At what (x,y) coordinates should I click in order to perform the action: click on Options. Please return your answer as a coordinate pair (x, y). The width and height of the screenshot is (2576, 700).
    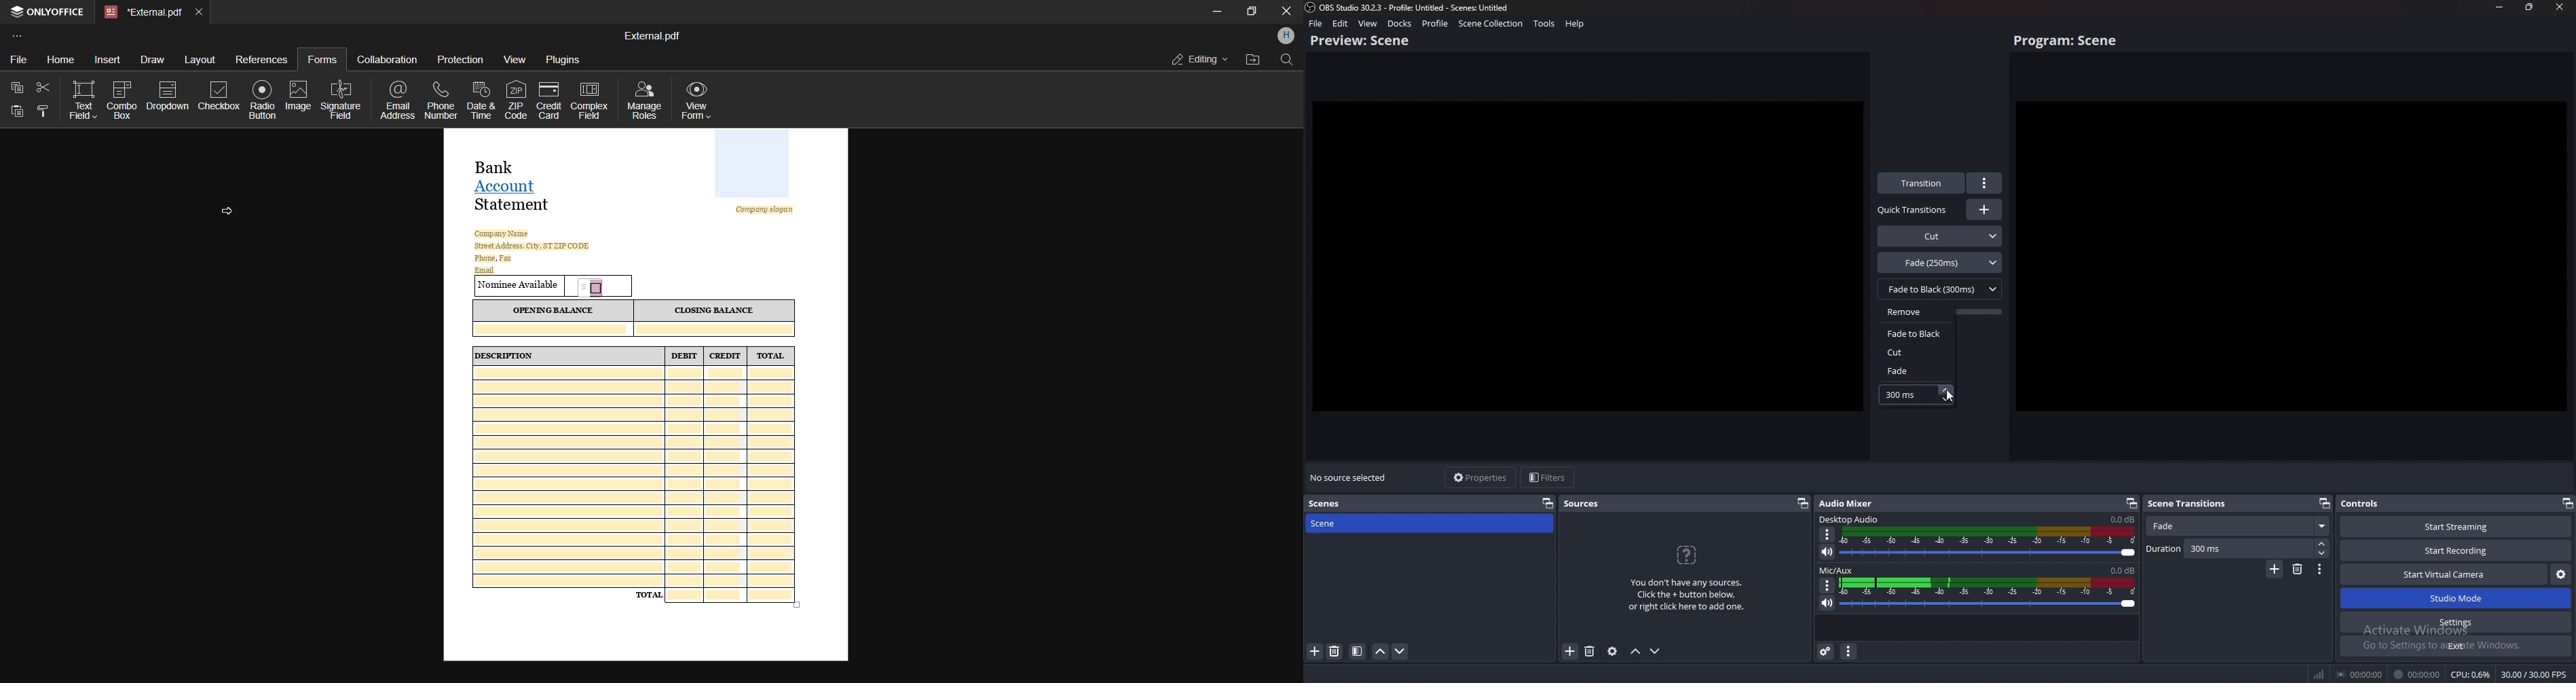
    Looking at the image, I should click on (2320, 570).